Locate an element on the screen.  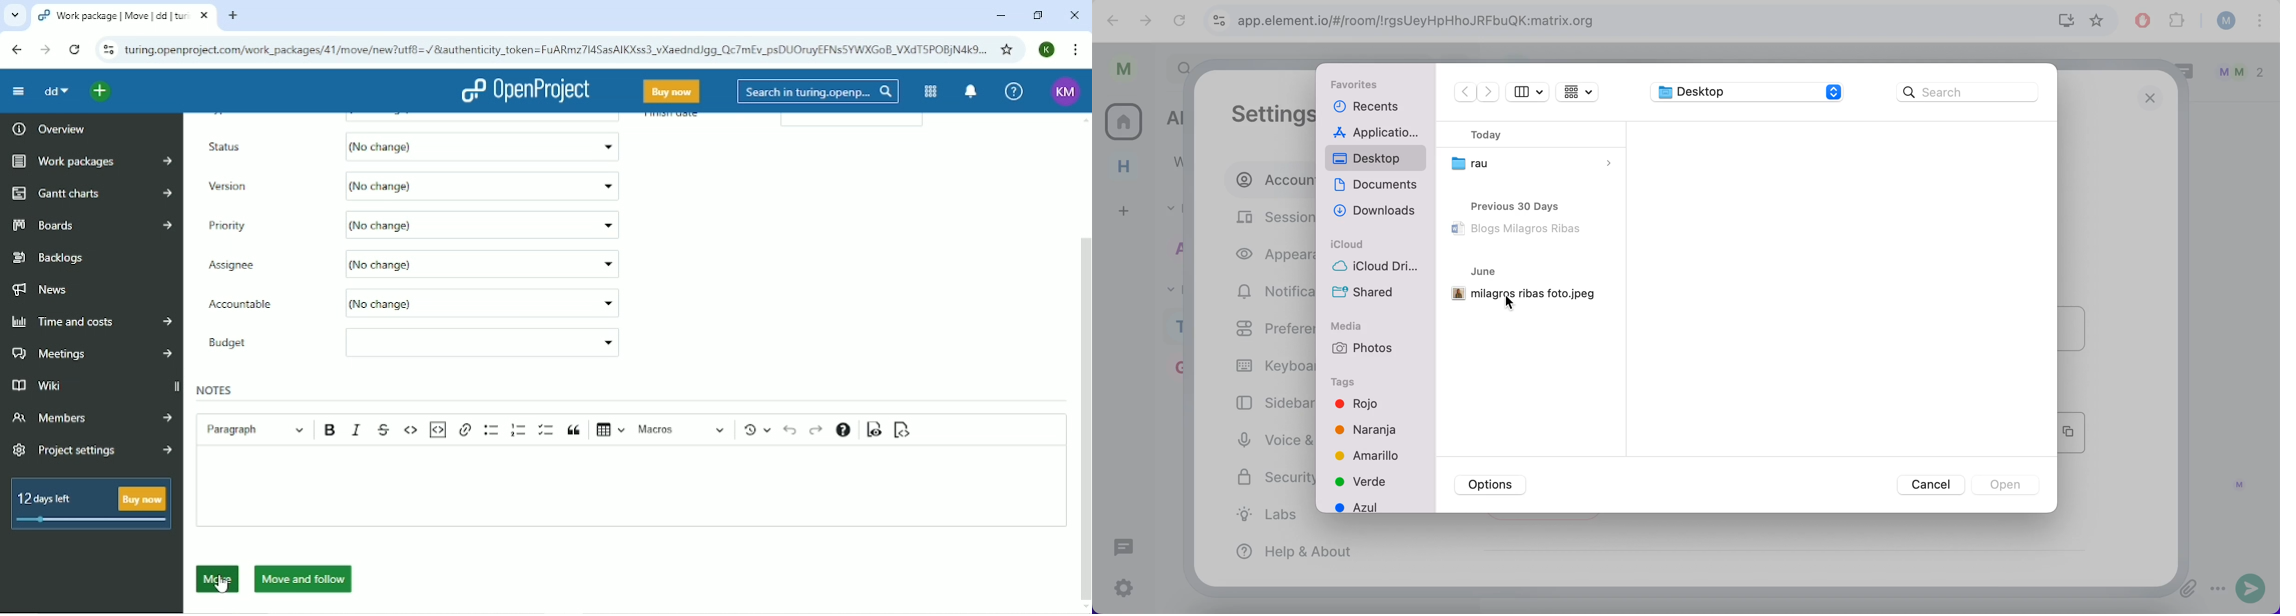
View site information is located at coordinates (107, 50).